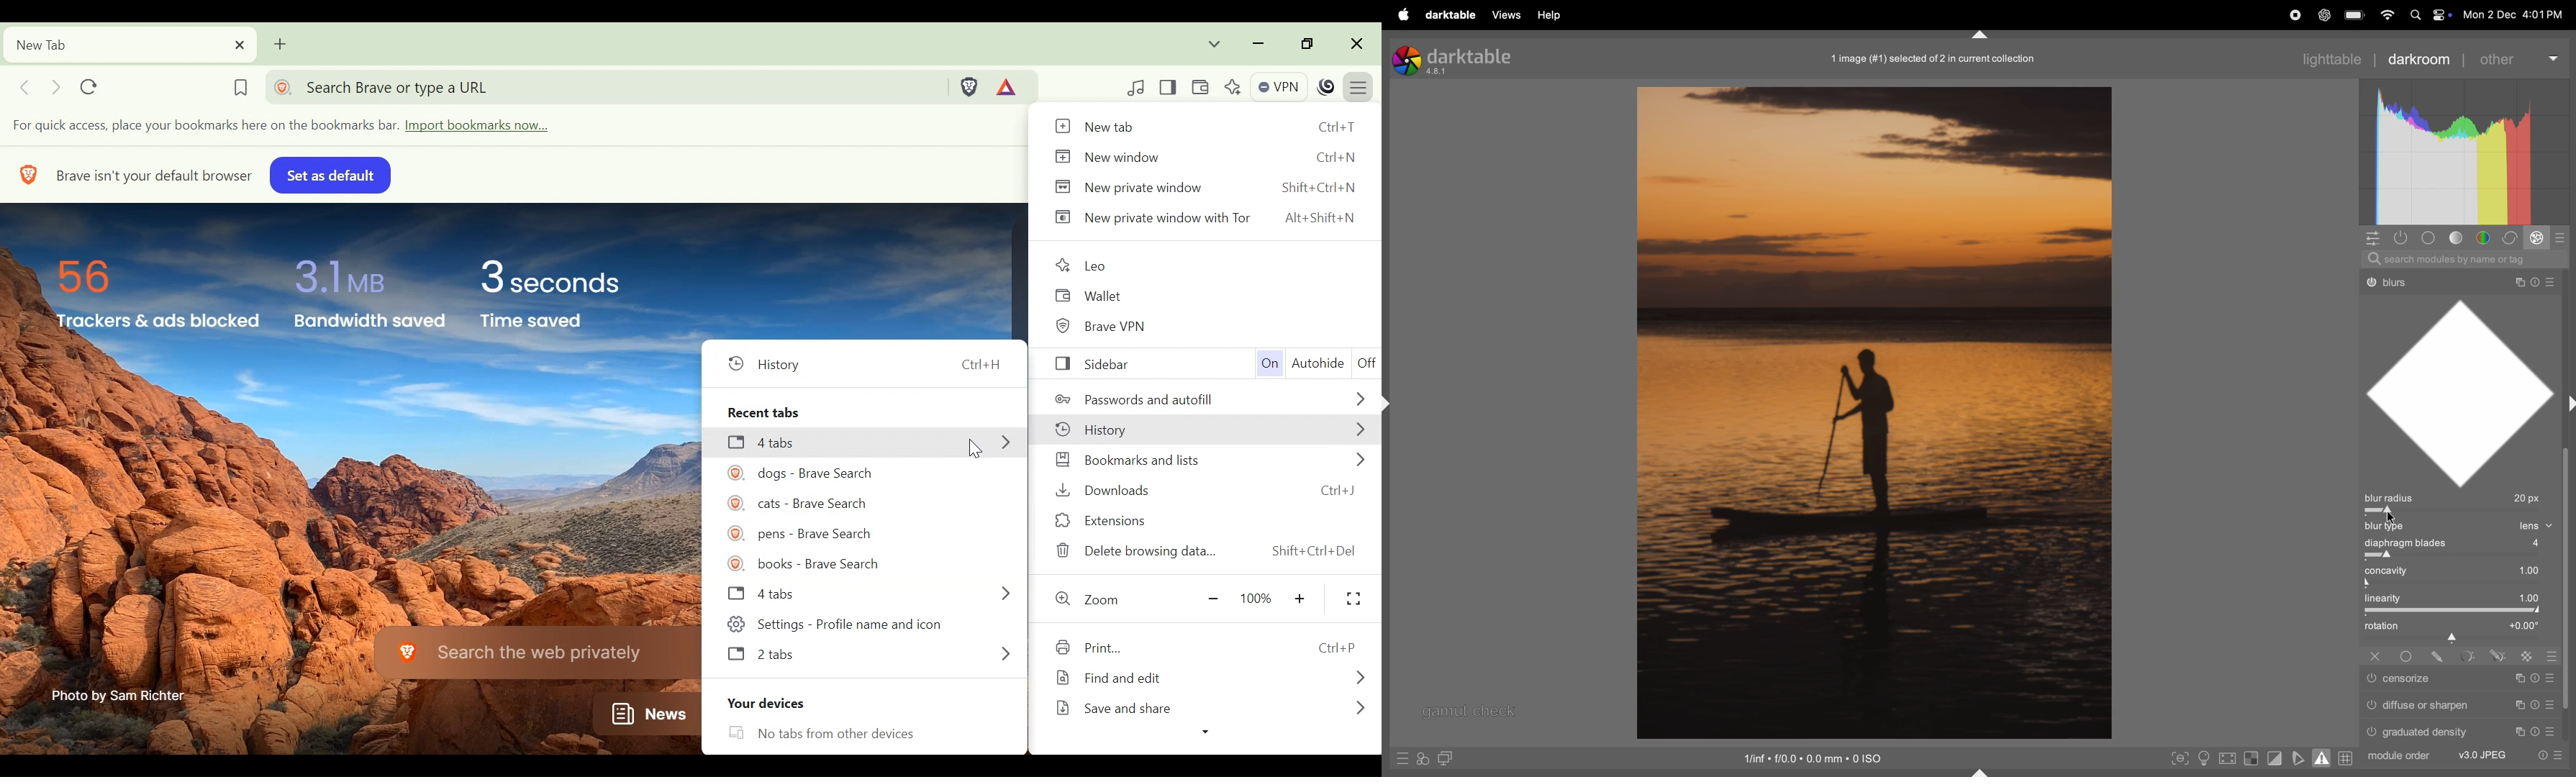  What do you see at coordinates (2563, 237) in the screenshot?
I see `modes` at bounding box center [2563, 237].